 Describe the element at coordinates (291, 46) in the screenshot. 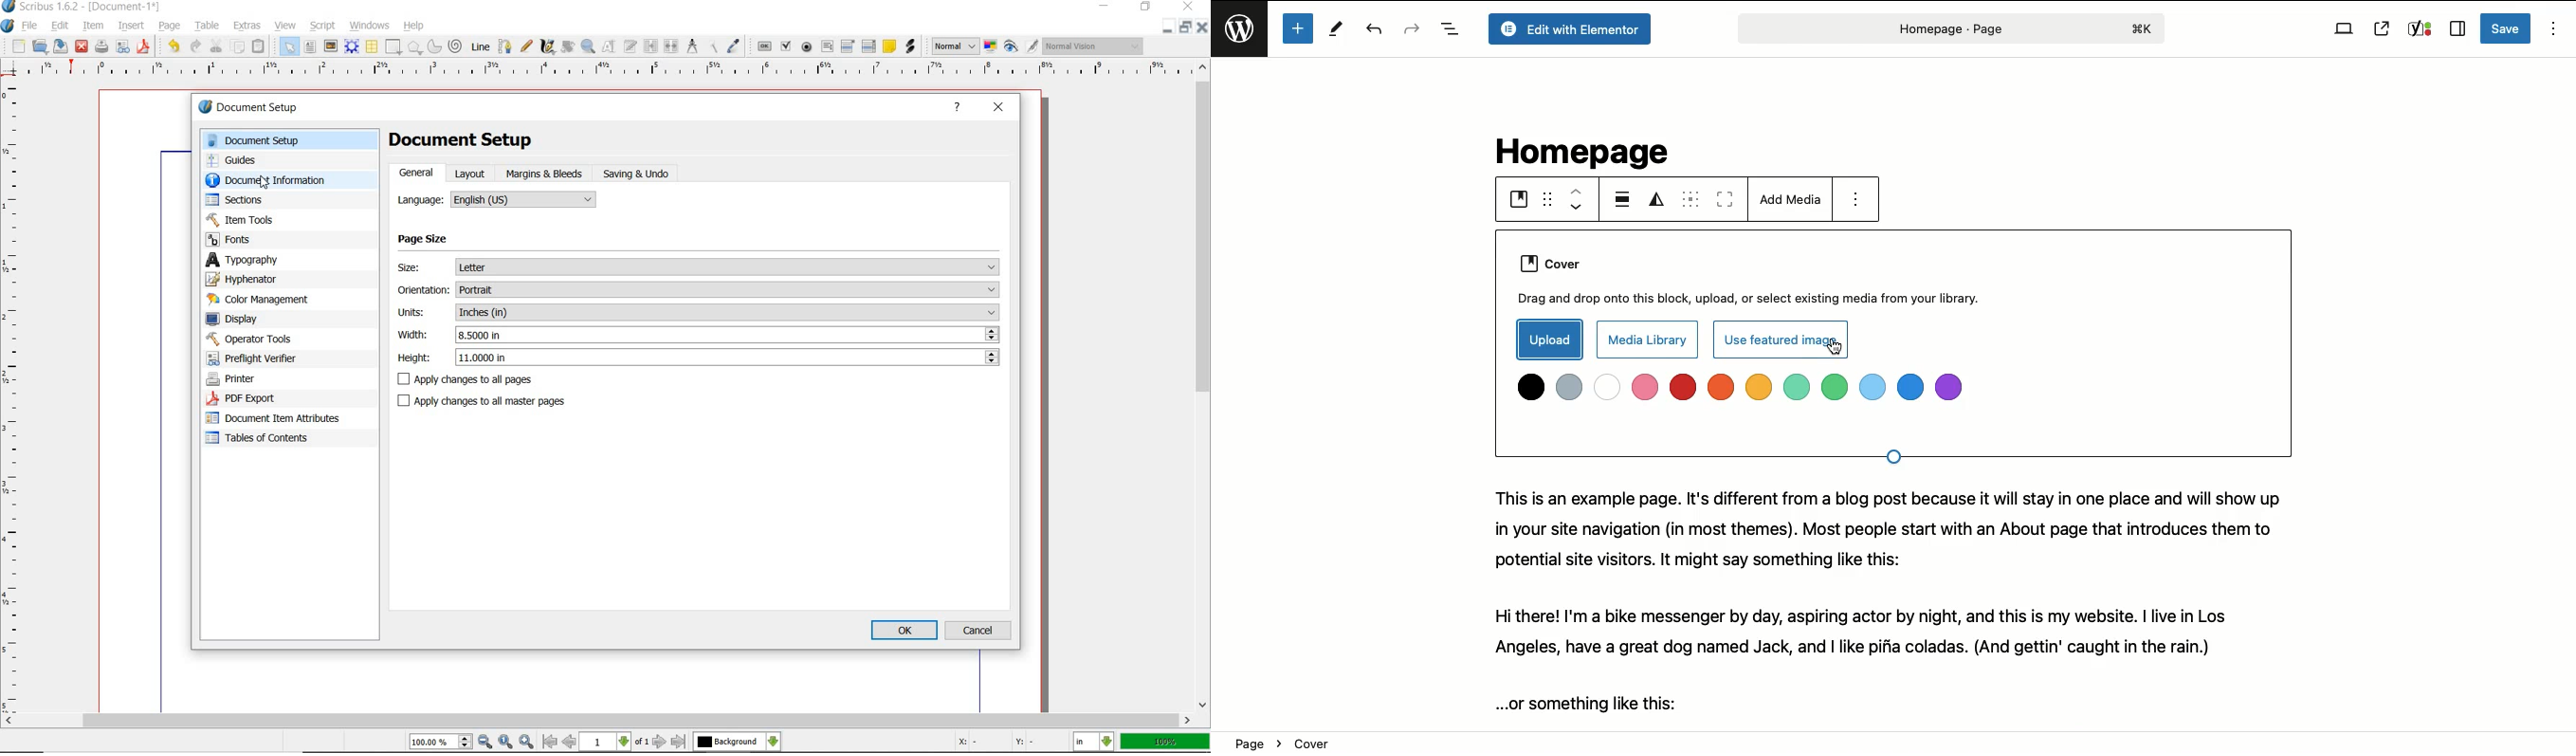

I see `select` at that location.